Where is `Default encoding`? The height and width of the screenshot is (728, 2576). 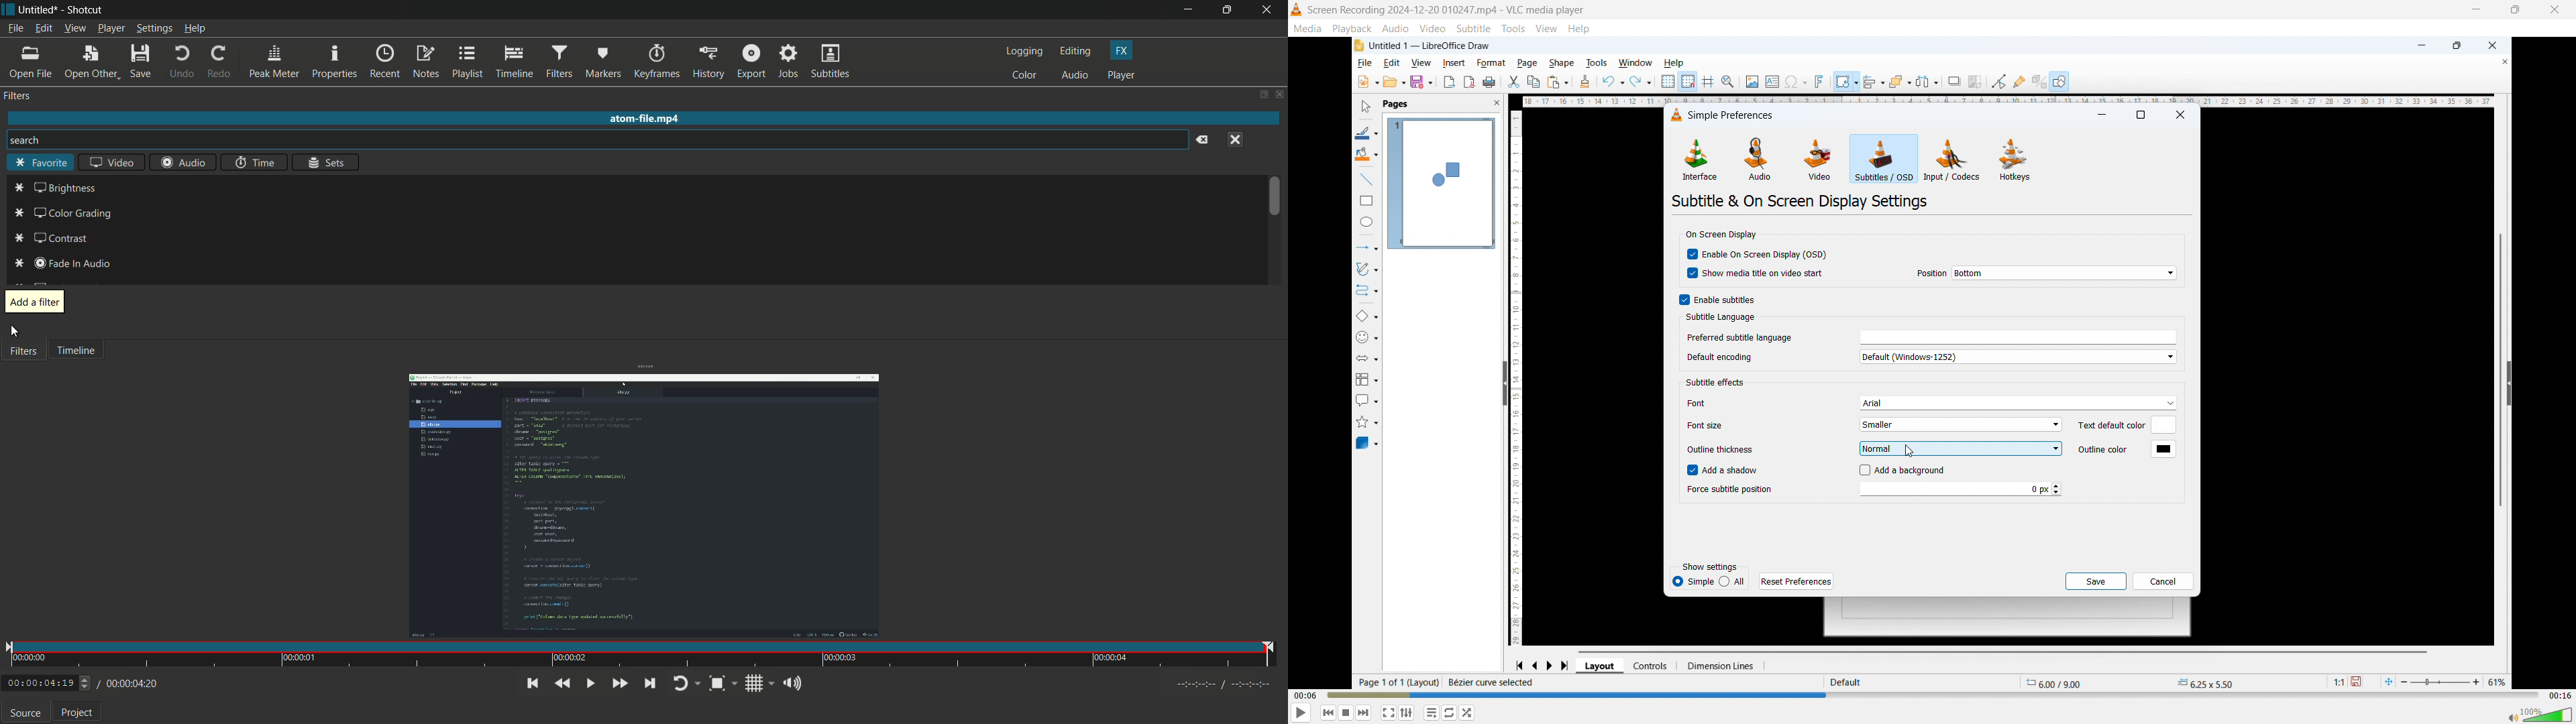
Default encoding is located at coordinates (2017, 357).